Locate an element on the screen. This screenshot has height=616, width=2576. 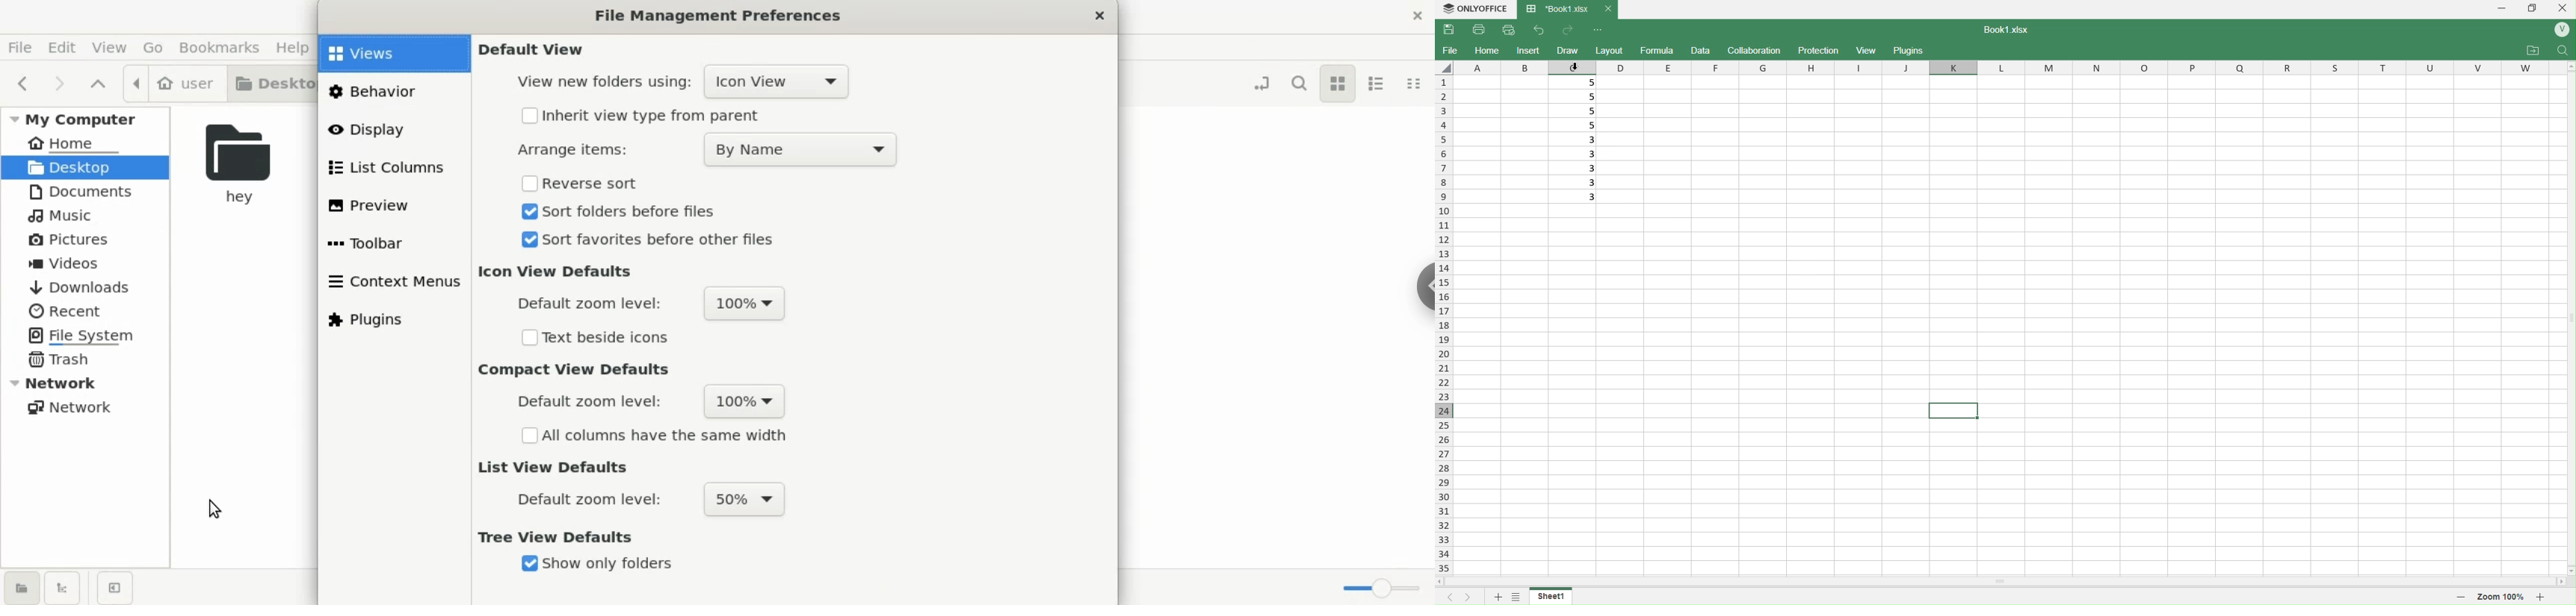
Close is located at coordinates (2564, 8).